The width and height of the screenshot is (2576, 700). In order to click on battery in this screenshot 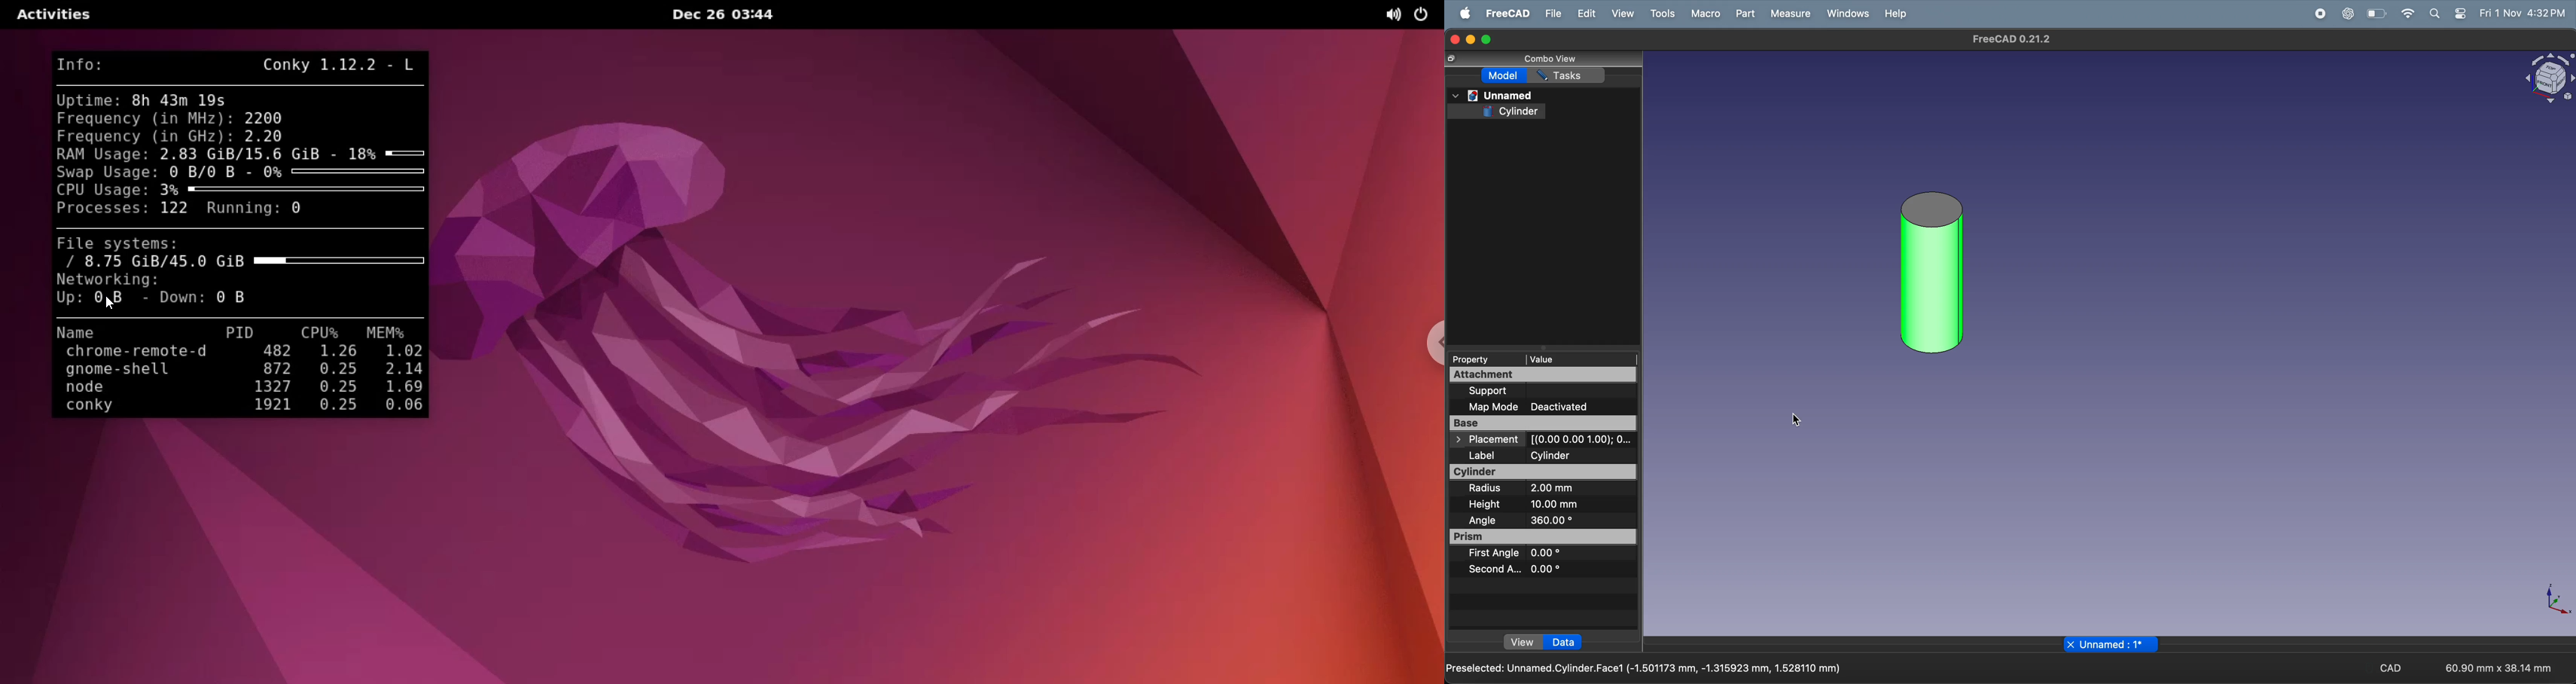, I will do `click(2376, 14)`.